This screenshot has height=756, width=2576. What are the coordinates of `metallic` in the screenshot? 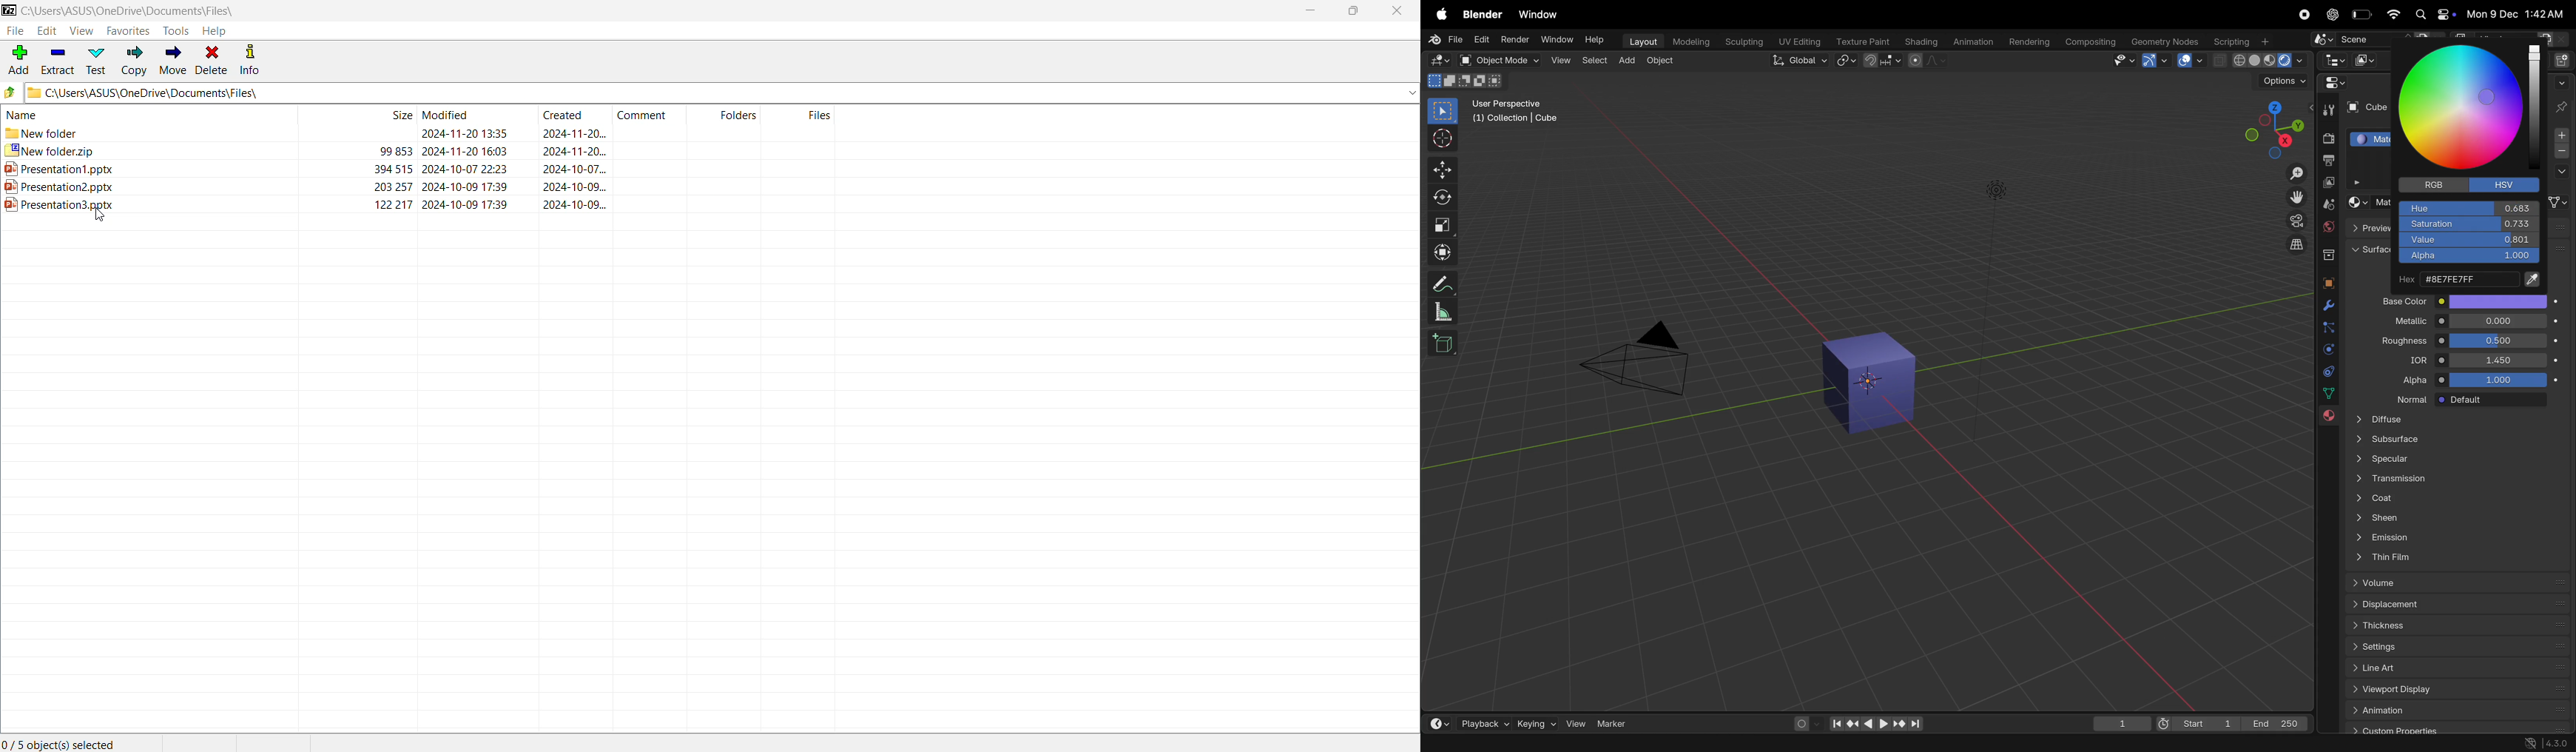 It's located at (2400, 322).